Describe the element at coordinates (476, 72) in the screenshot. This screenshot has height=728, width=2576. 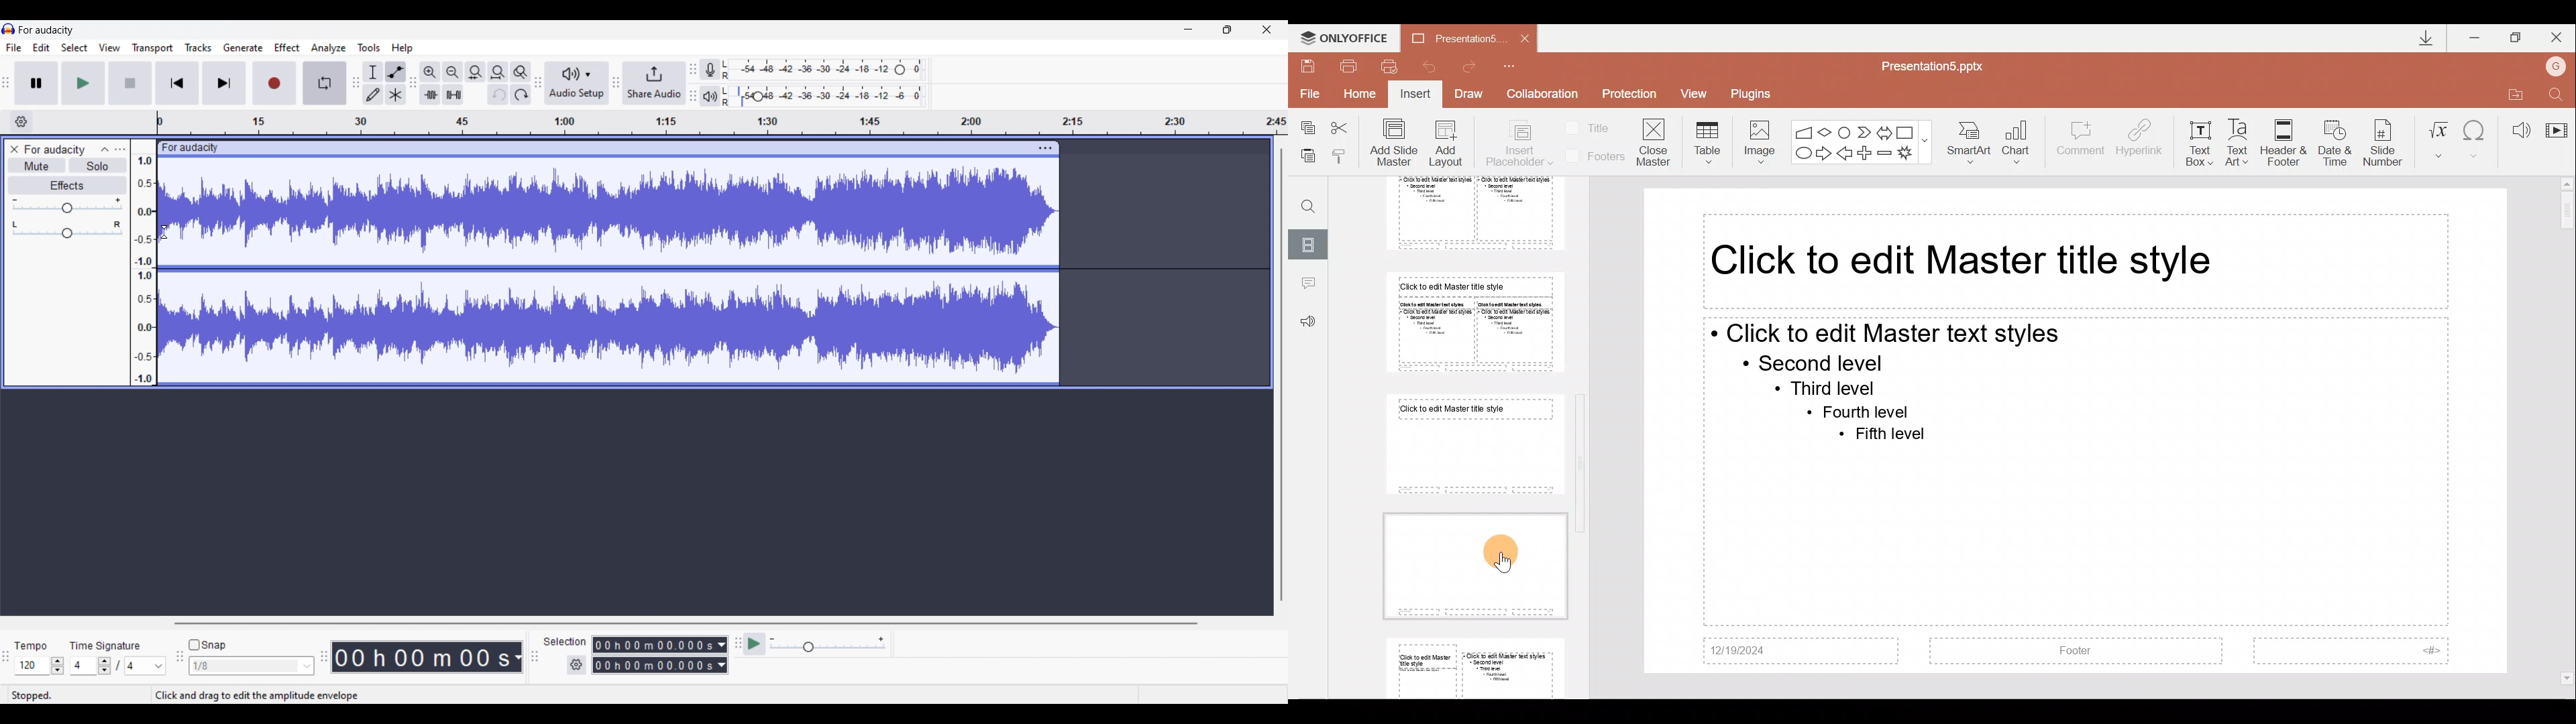
I see `Fit selection to width` at that location.